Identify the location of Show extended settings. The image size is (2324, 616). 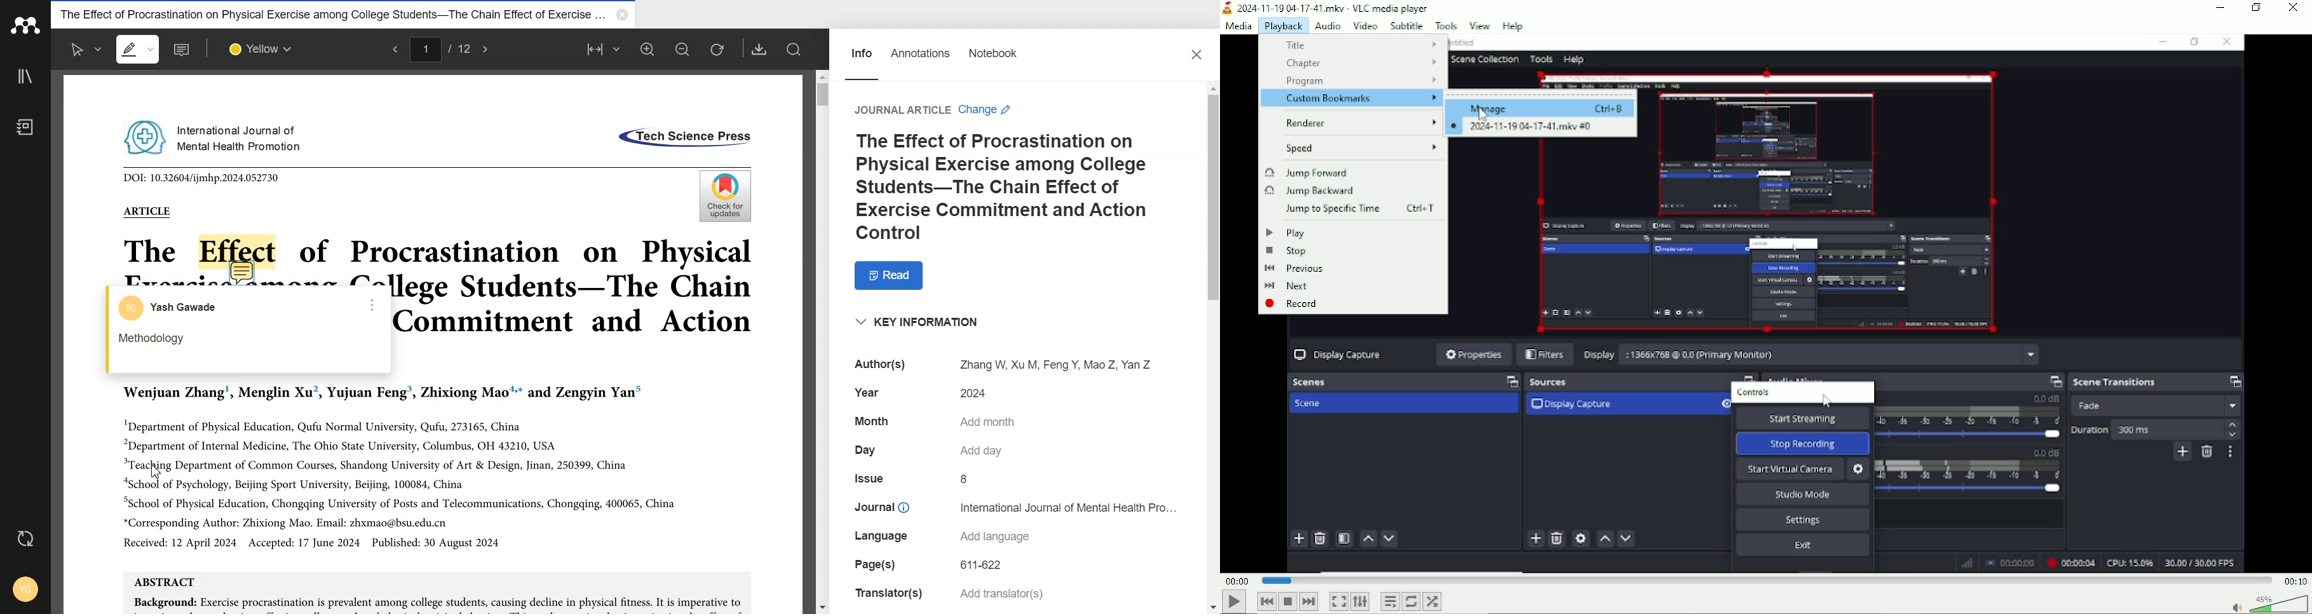
(1360, 602).